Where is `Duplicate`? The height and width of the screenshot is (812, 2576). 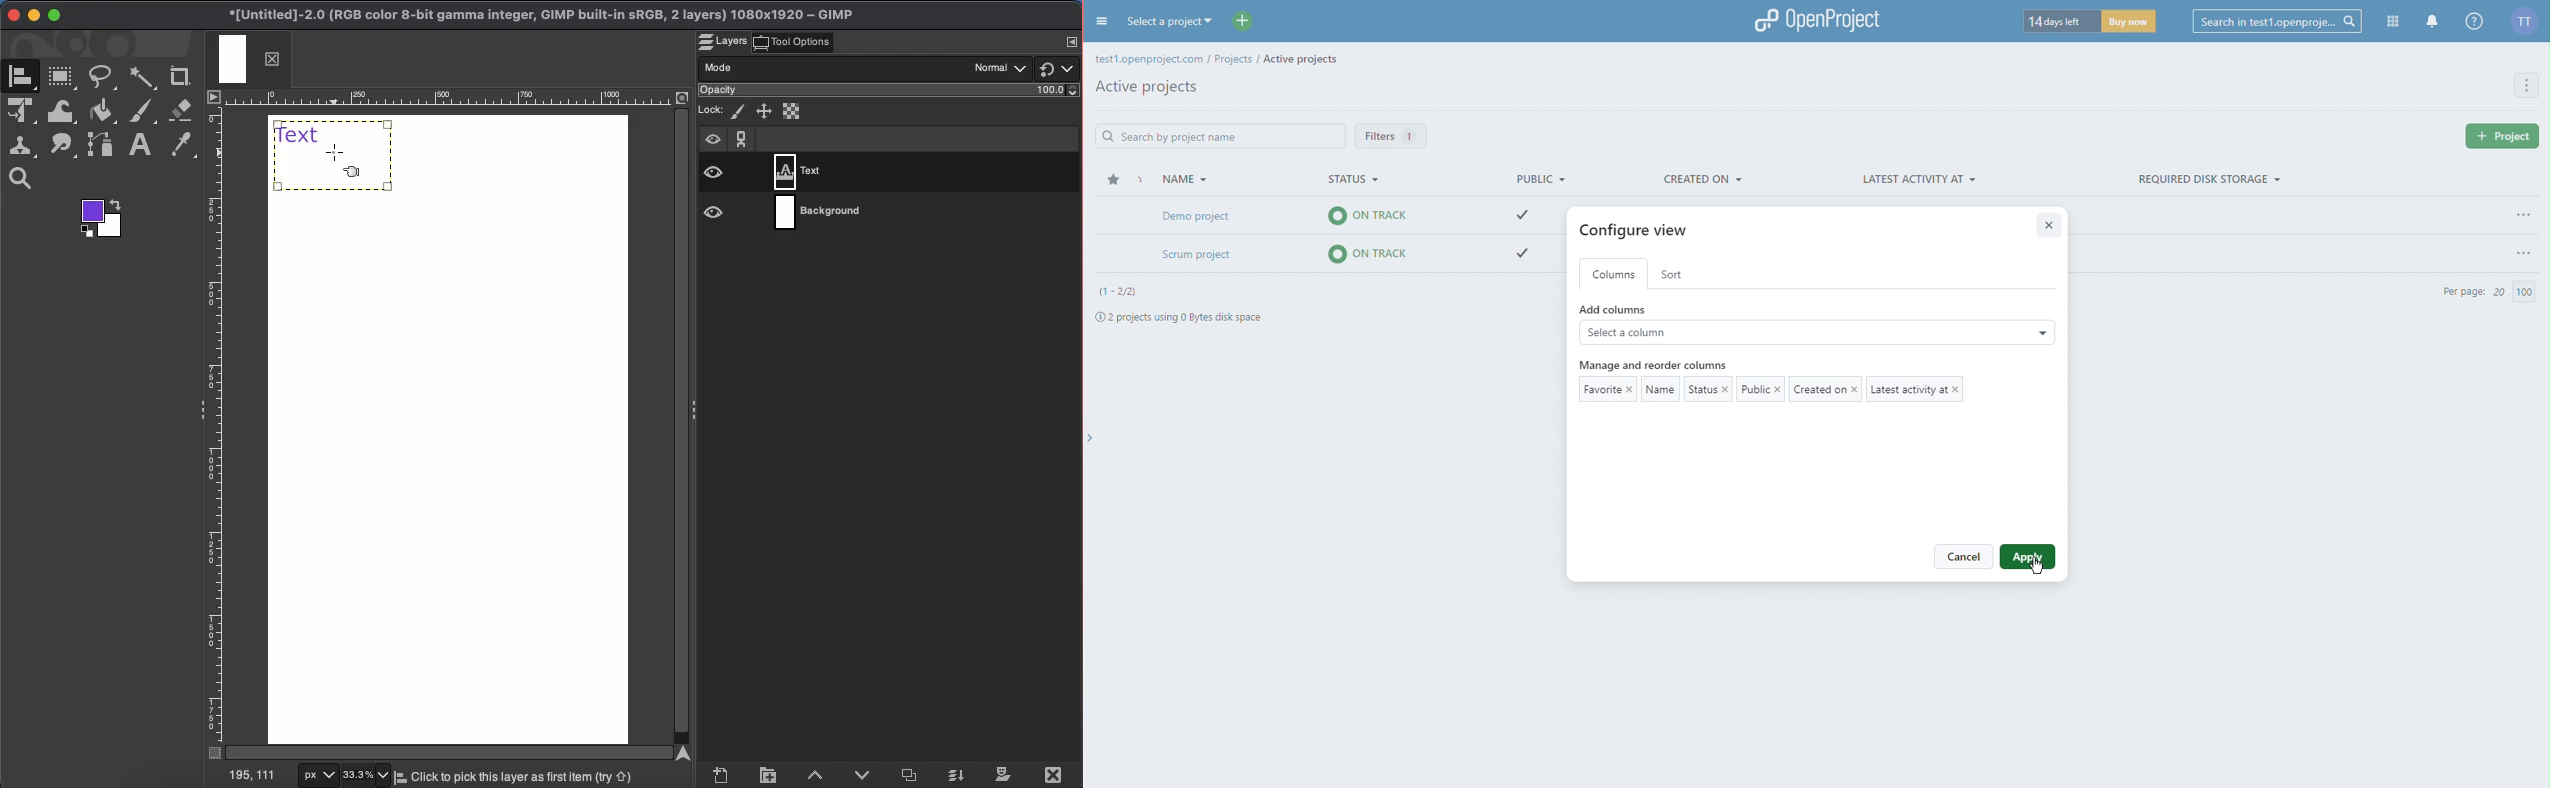 Duplicate is located at coordinates (912, 776).